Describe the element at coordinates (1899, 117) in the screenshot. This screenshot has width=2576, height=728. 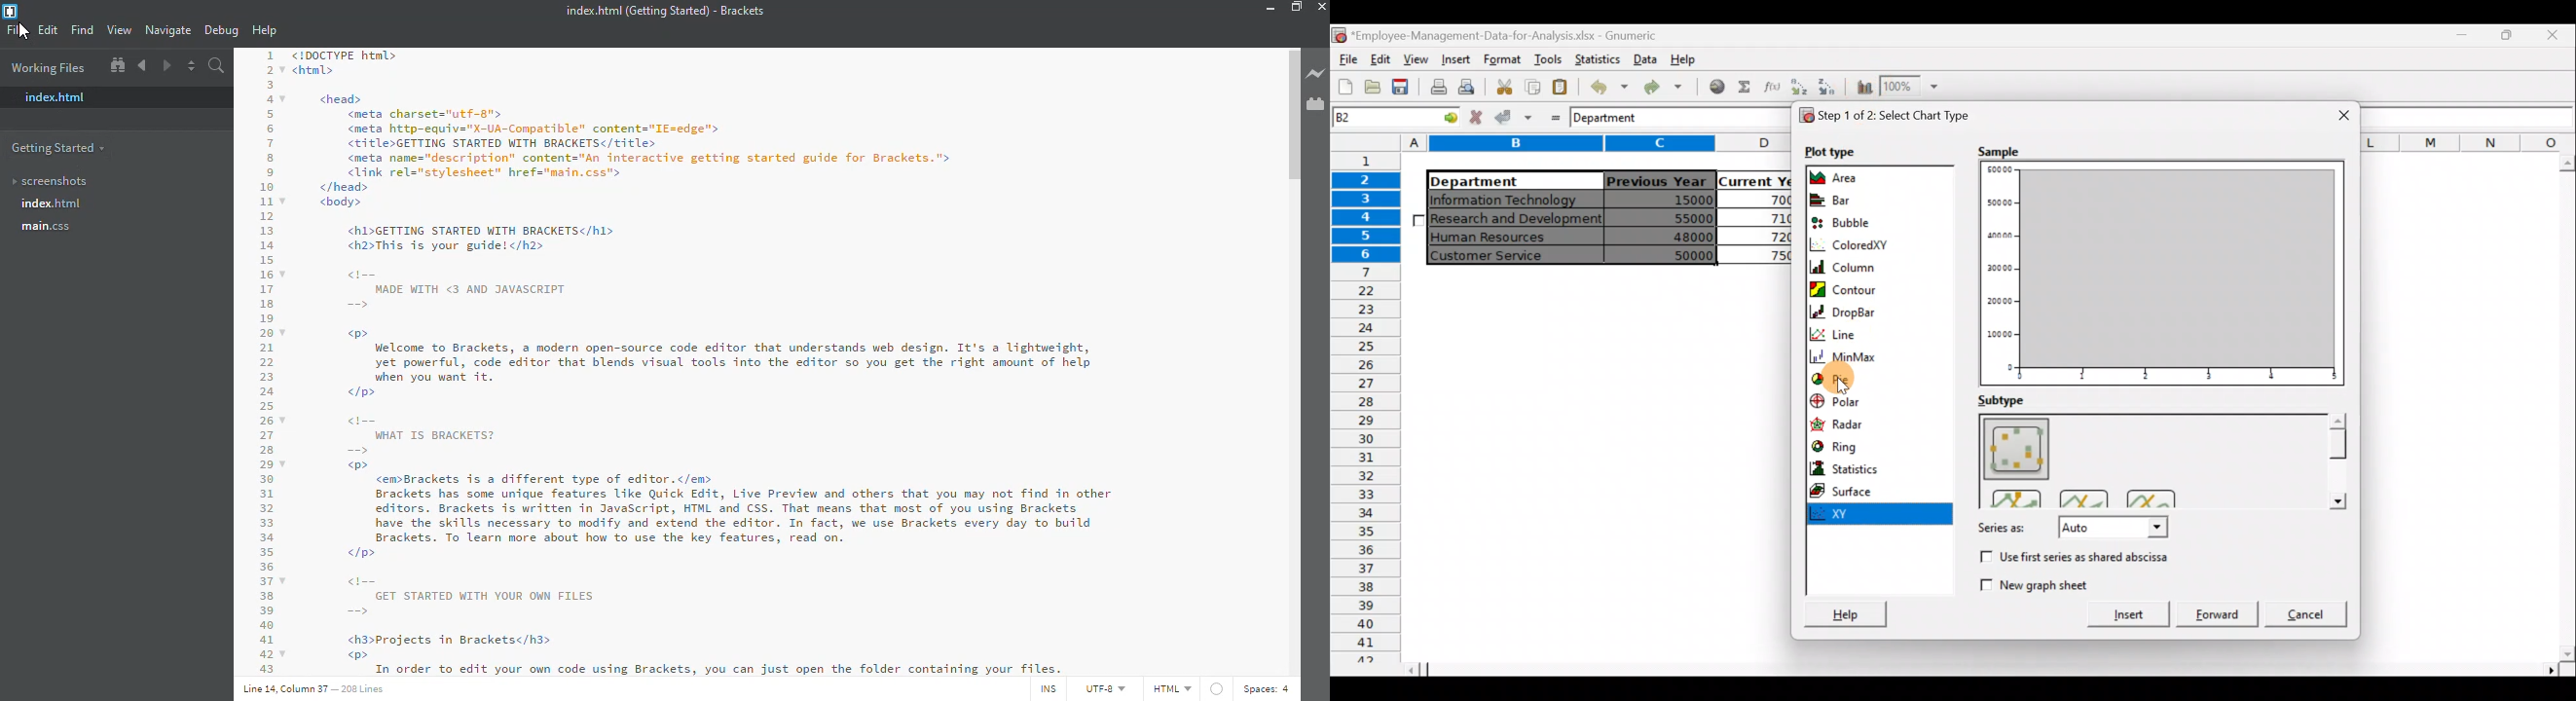
I see `Step 1 of 2: Select Chart Type` at that location.